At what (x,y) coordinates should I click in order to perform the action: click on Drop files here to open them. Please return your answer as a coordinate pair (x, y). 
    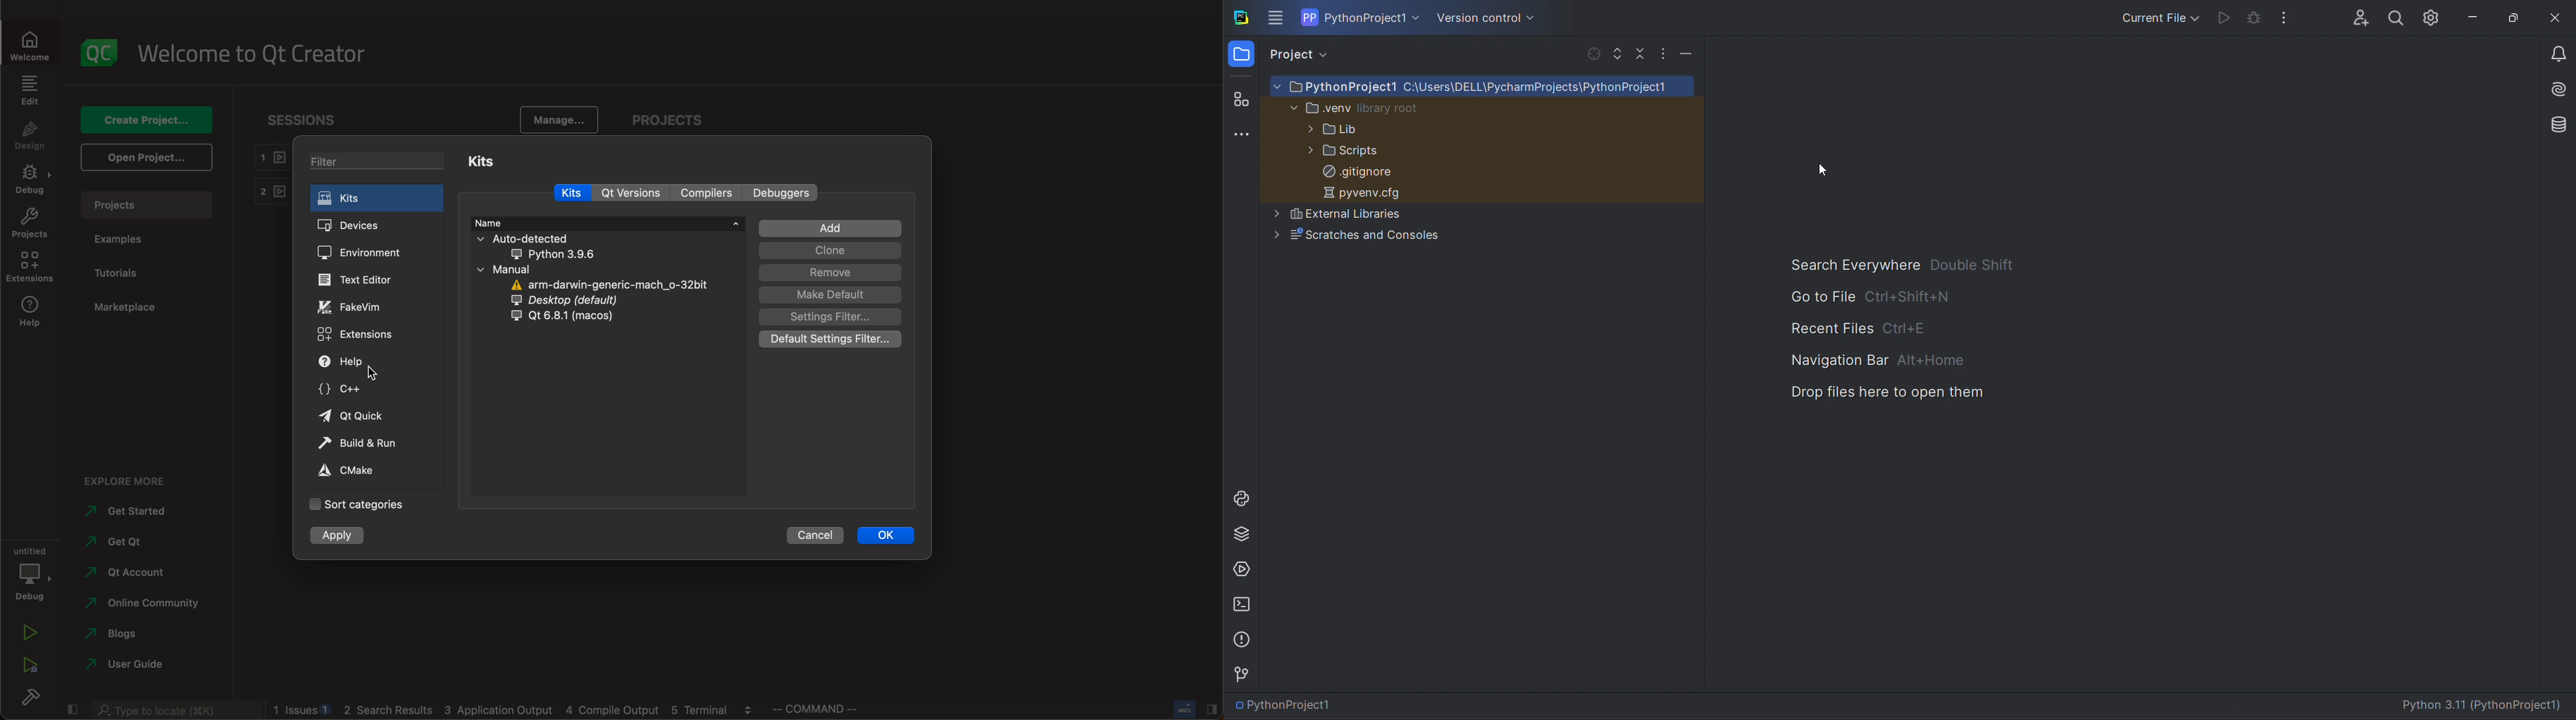
    Looking at the image, I should click on (1900, 391).